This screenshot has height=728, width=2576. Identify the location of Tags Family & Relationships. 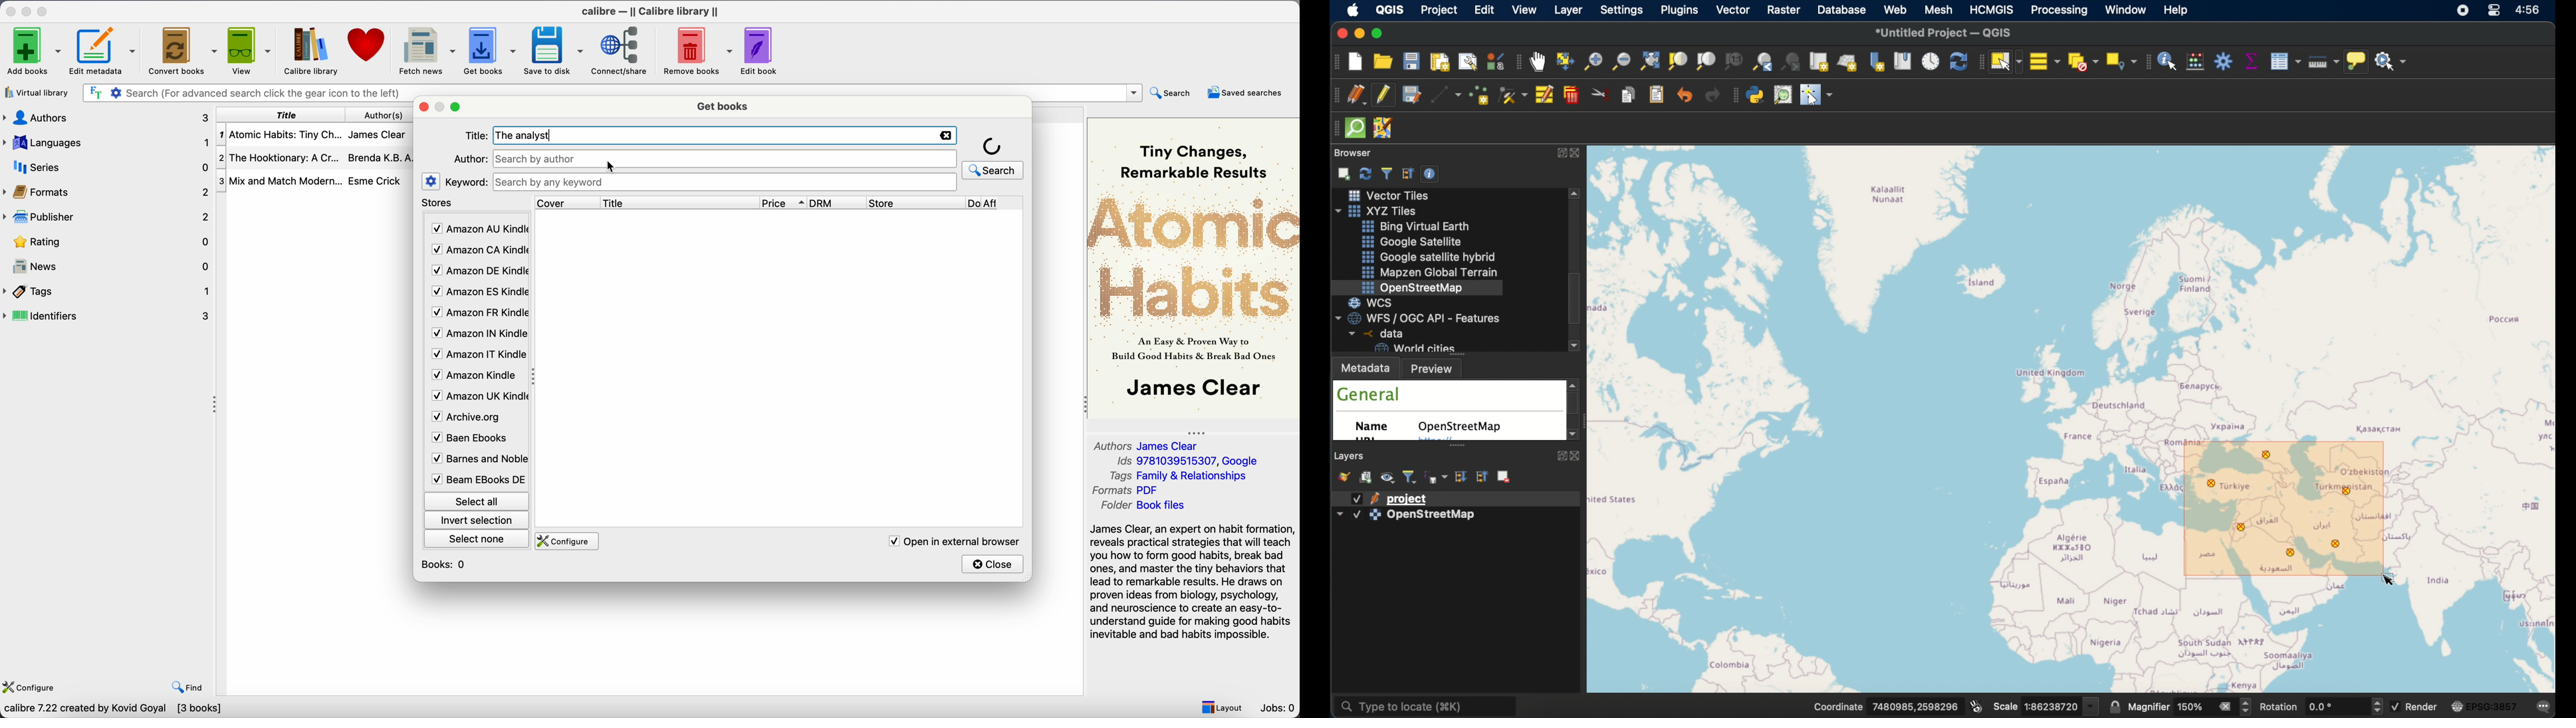
(1178, 477).